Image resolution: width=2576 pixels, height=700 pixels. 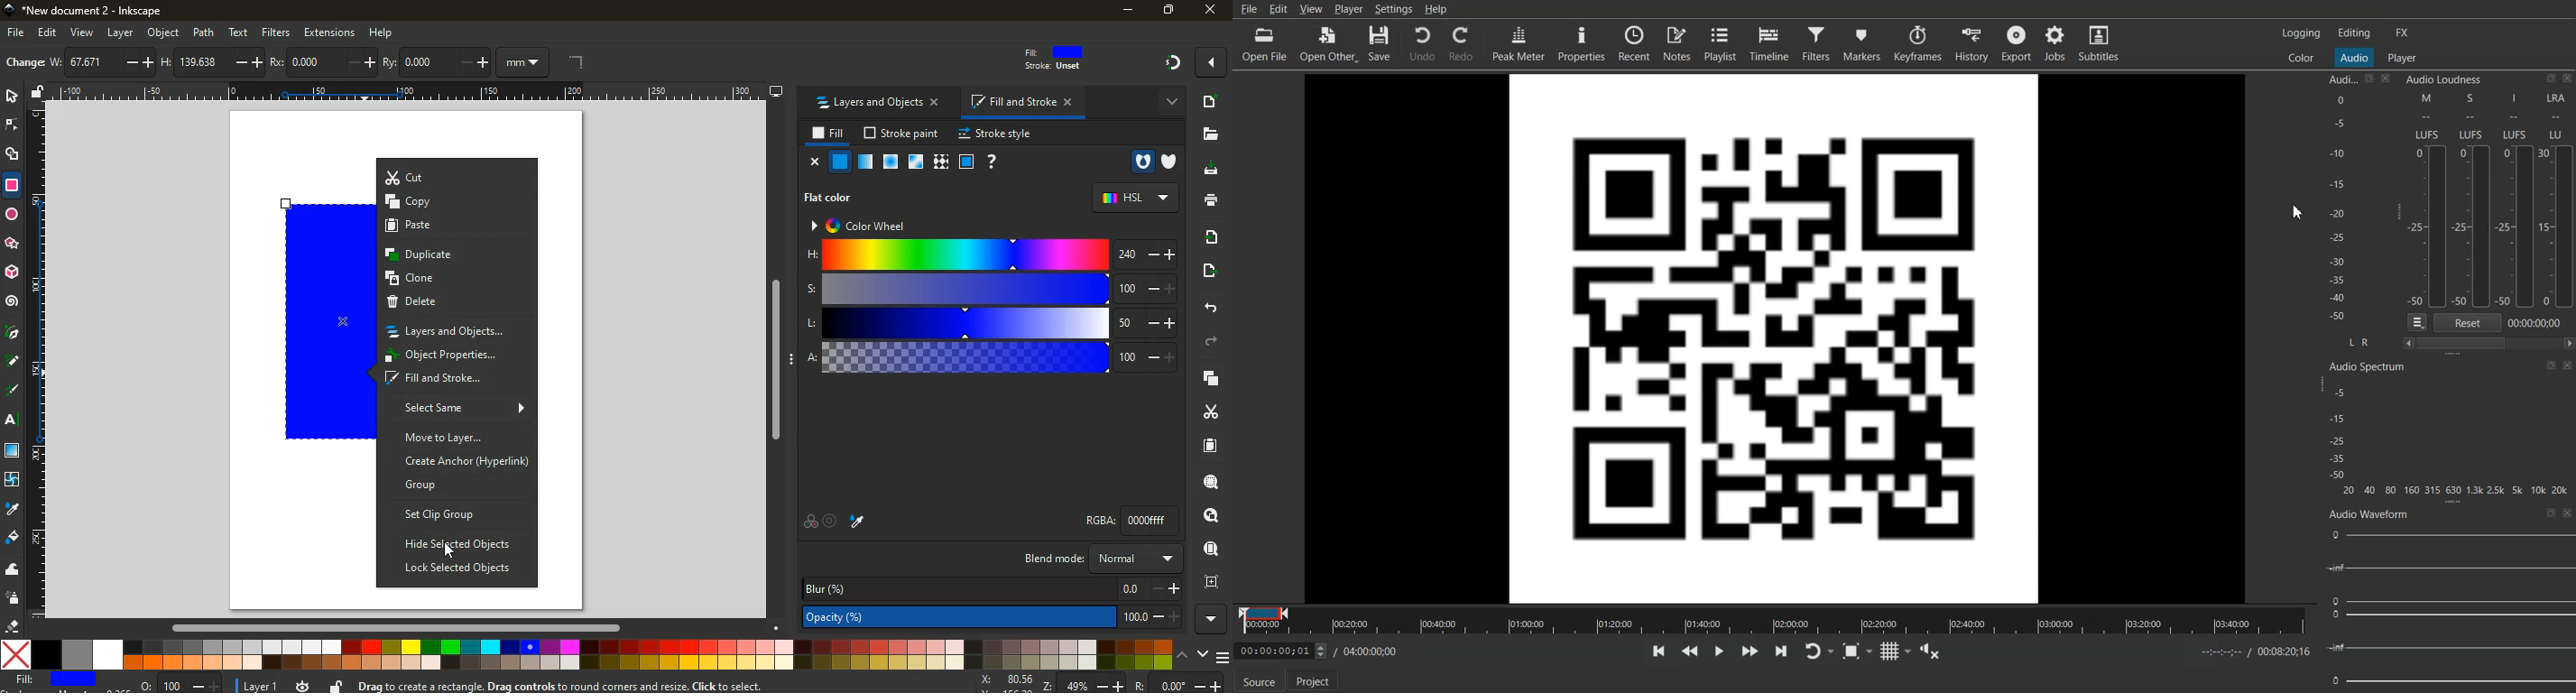 I want to click on normal, so click(x=839, y=162).